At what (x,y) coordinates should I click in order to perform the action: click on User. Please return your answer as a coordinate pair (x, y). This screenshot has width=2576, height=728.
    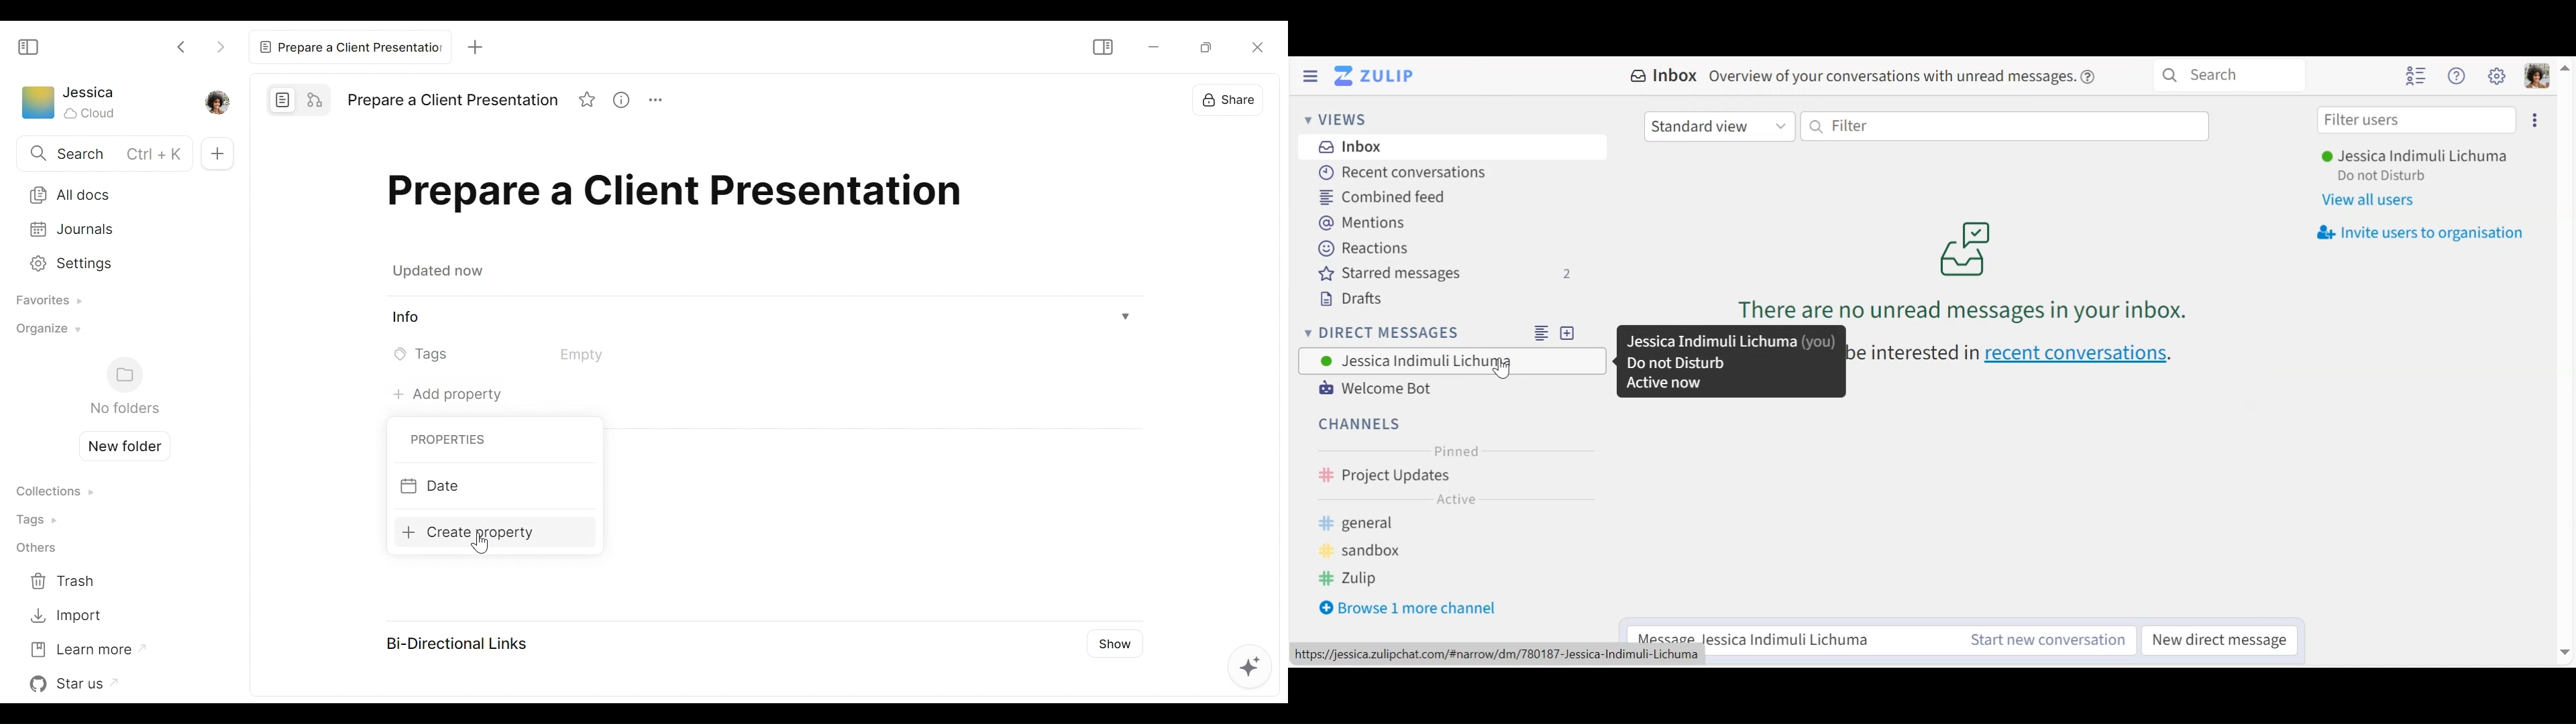
    Looking at the image, I should click on (1452, 361).